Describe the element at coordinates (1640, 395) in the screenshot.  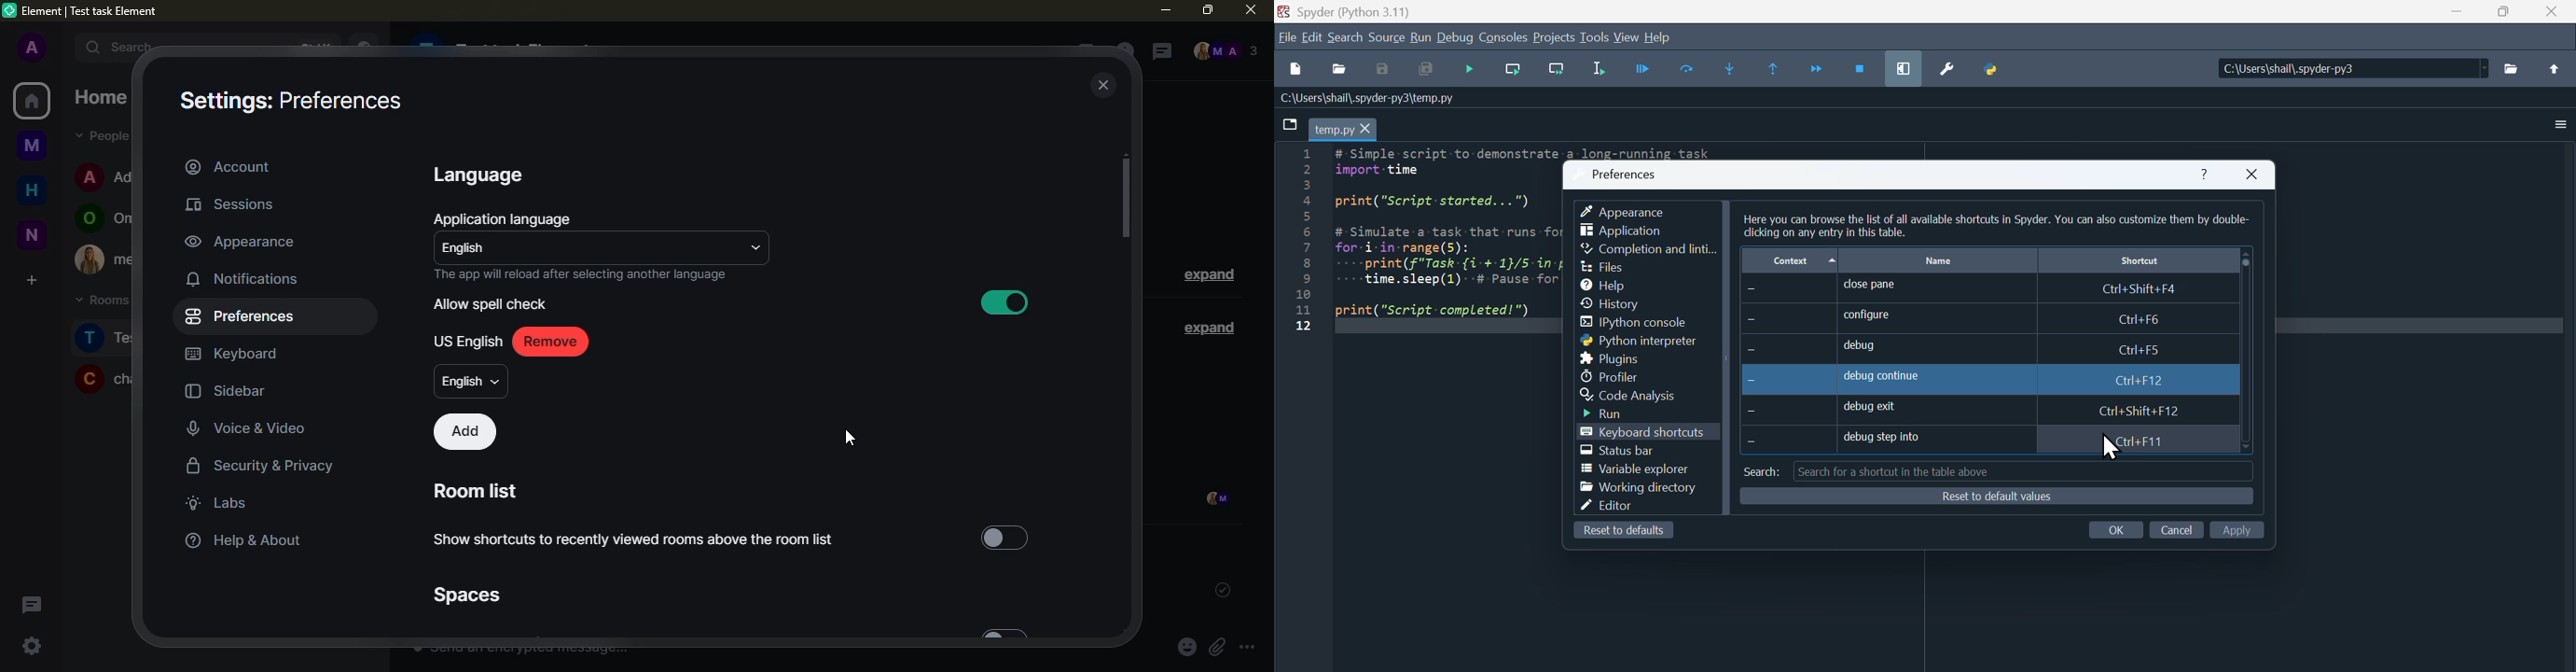
I see `Code analysis` at that location.